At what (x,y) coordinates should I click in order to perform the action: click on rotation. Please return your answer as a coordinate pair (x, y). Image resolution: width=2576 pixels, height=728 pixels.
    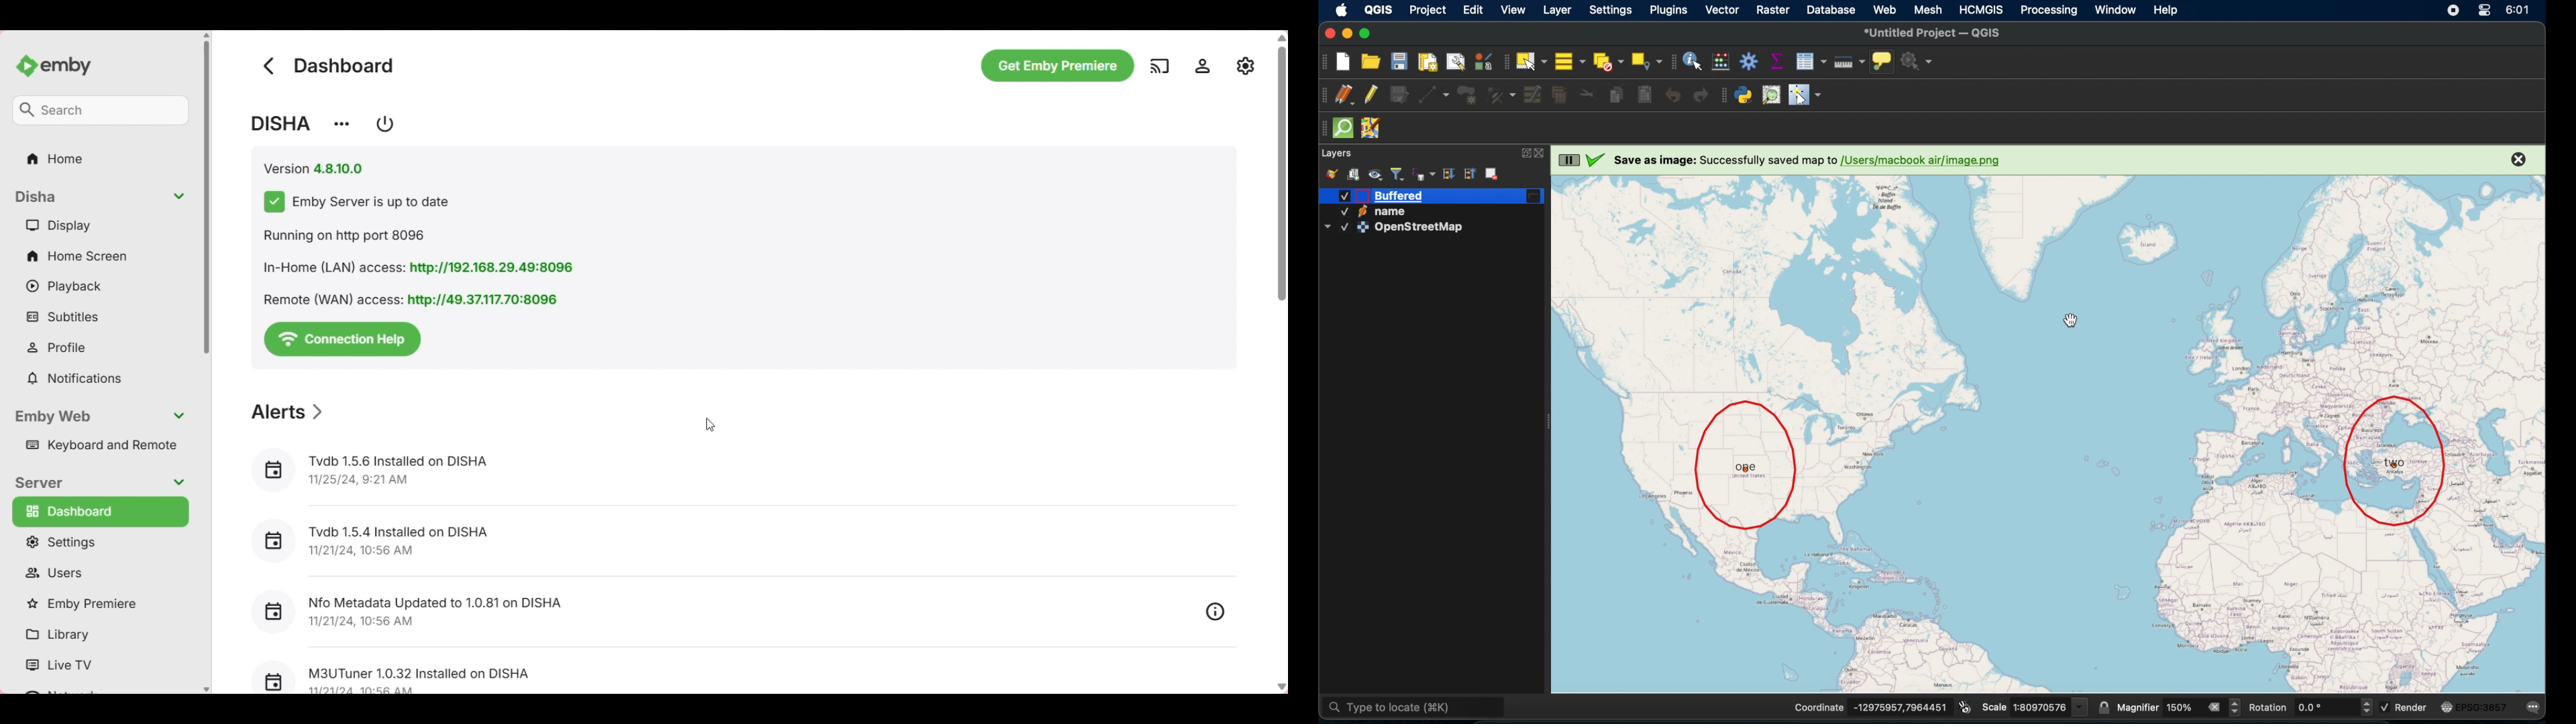
    Looking at the image, I should click on (2267, 708).